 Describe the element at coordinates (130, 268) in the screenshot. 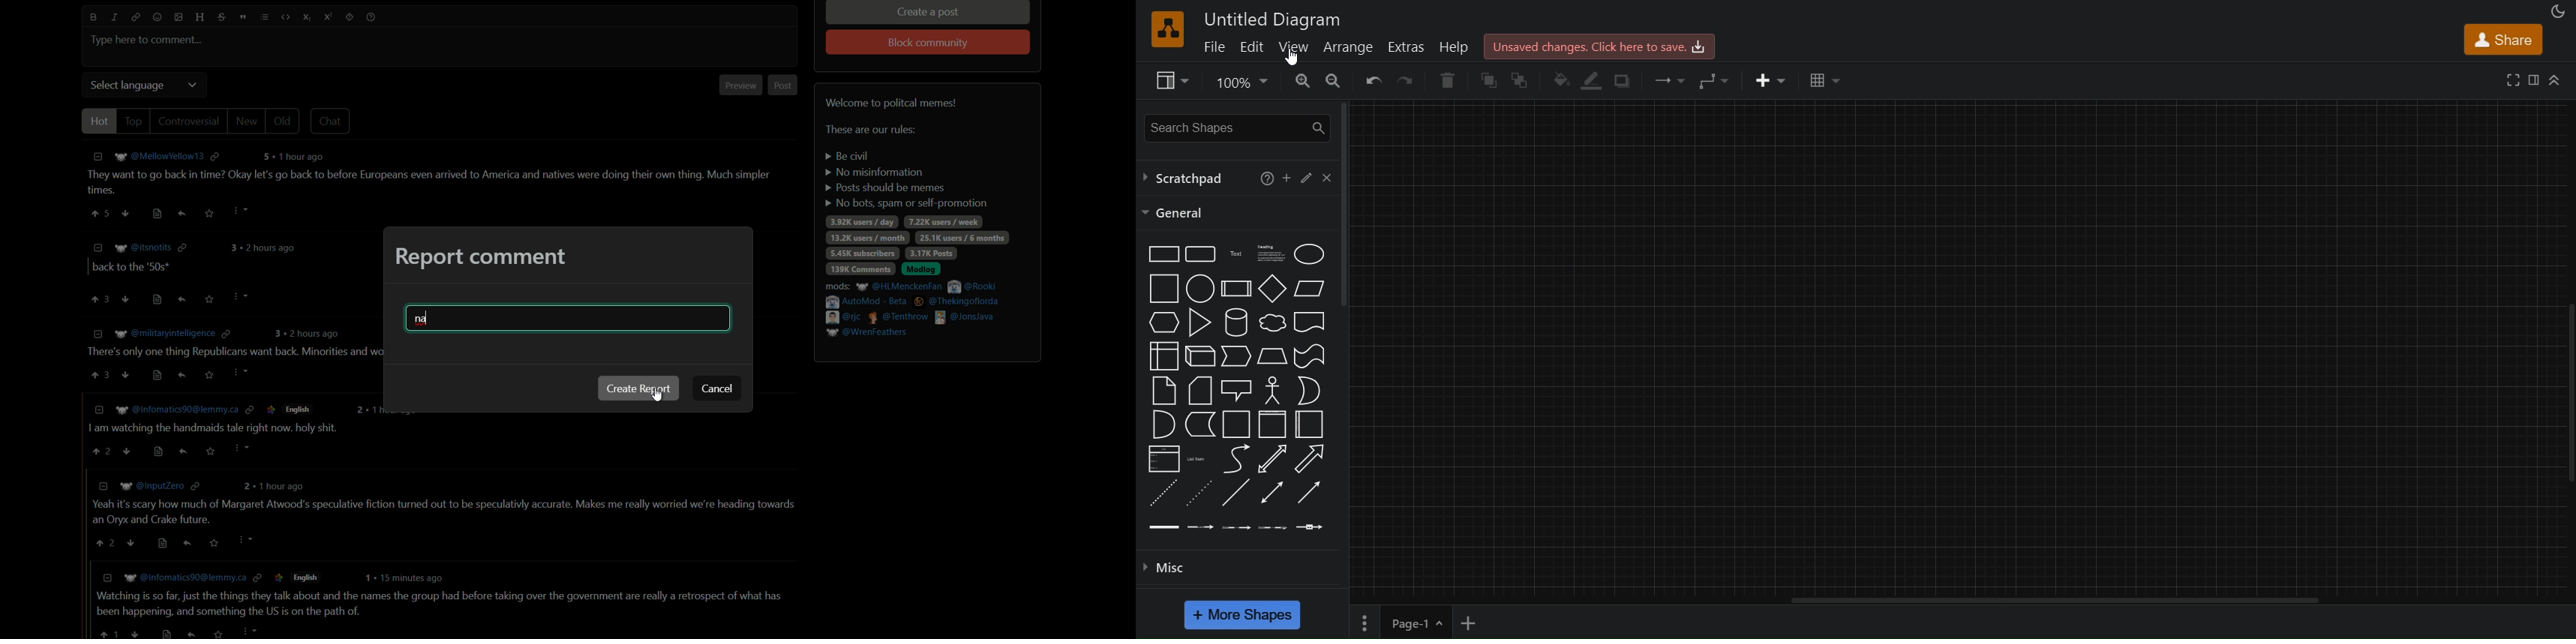

I see `comment-2` at that location.